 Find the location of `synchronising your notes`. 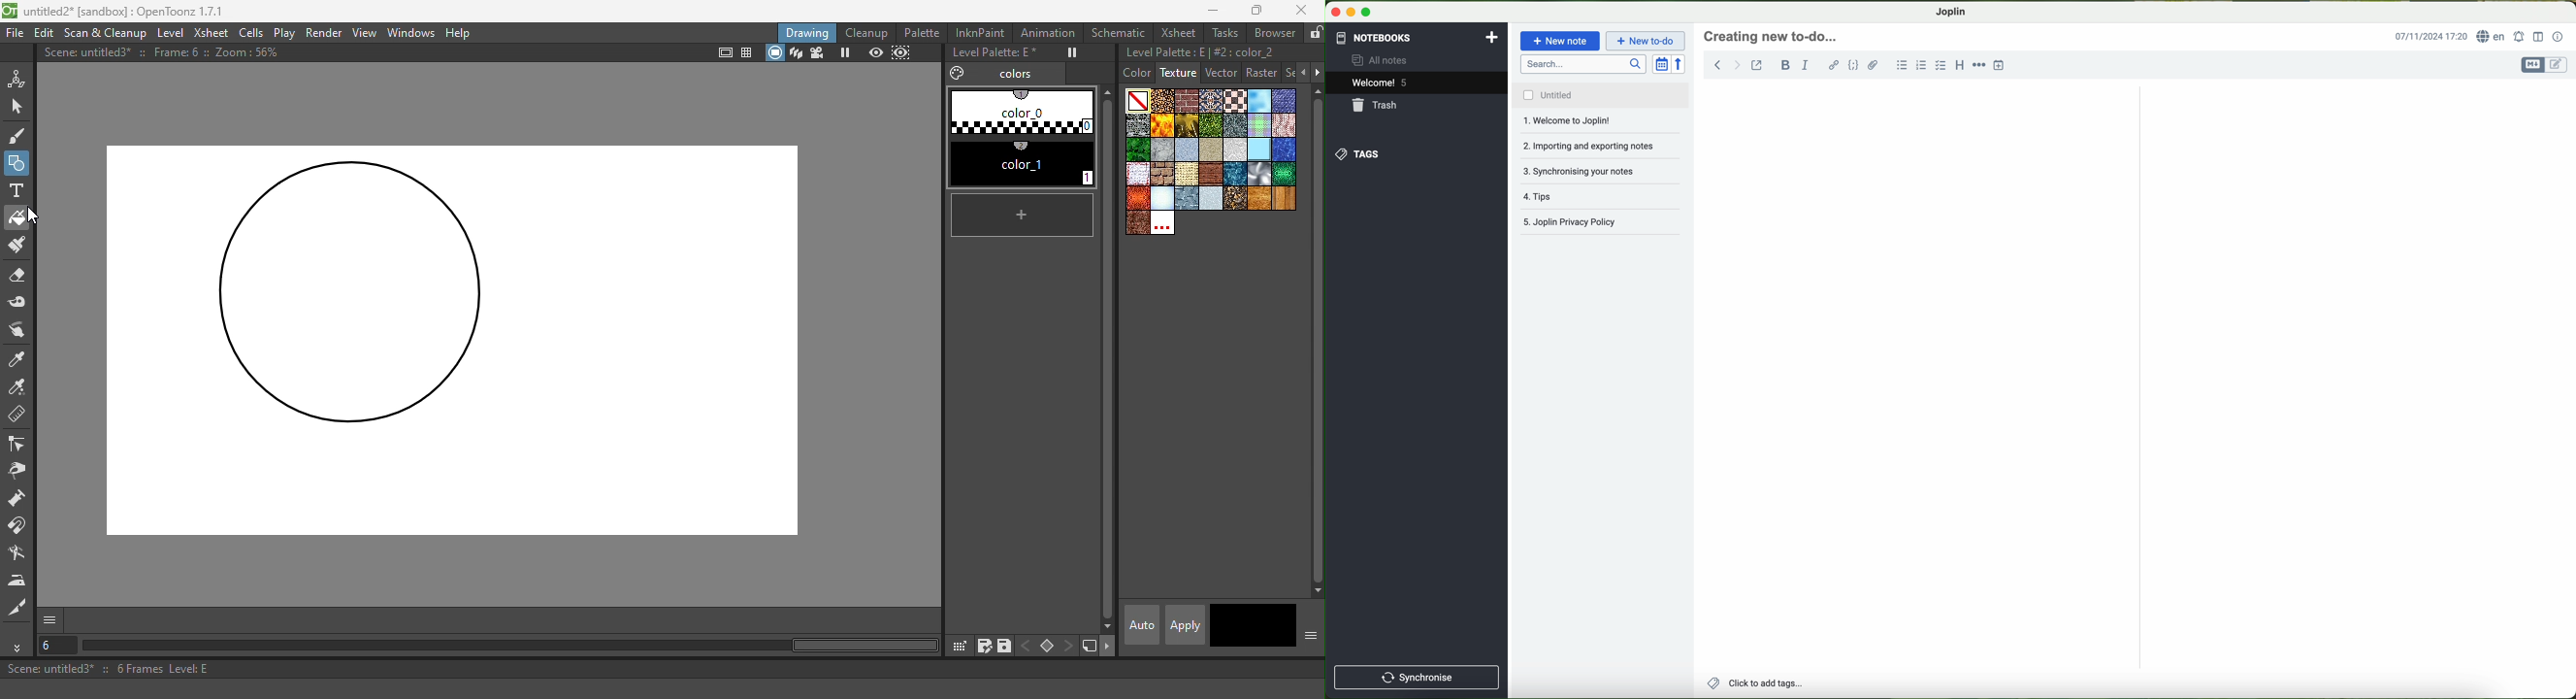

synchronising your notes is located at coordinates (1601, 147).